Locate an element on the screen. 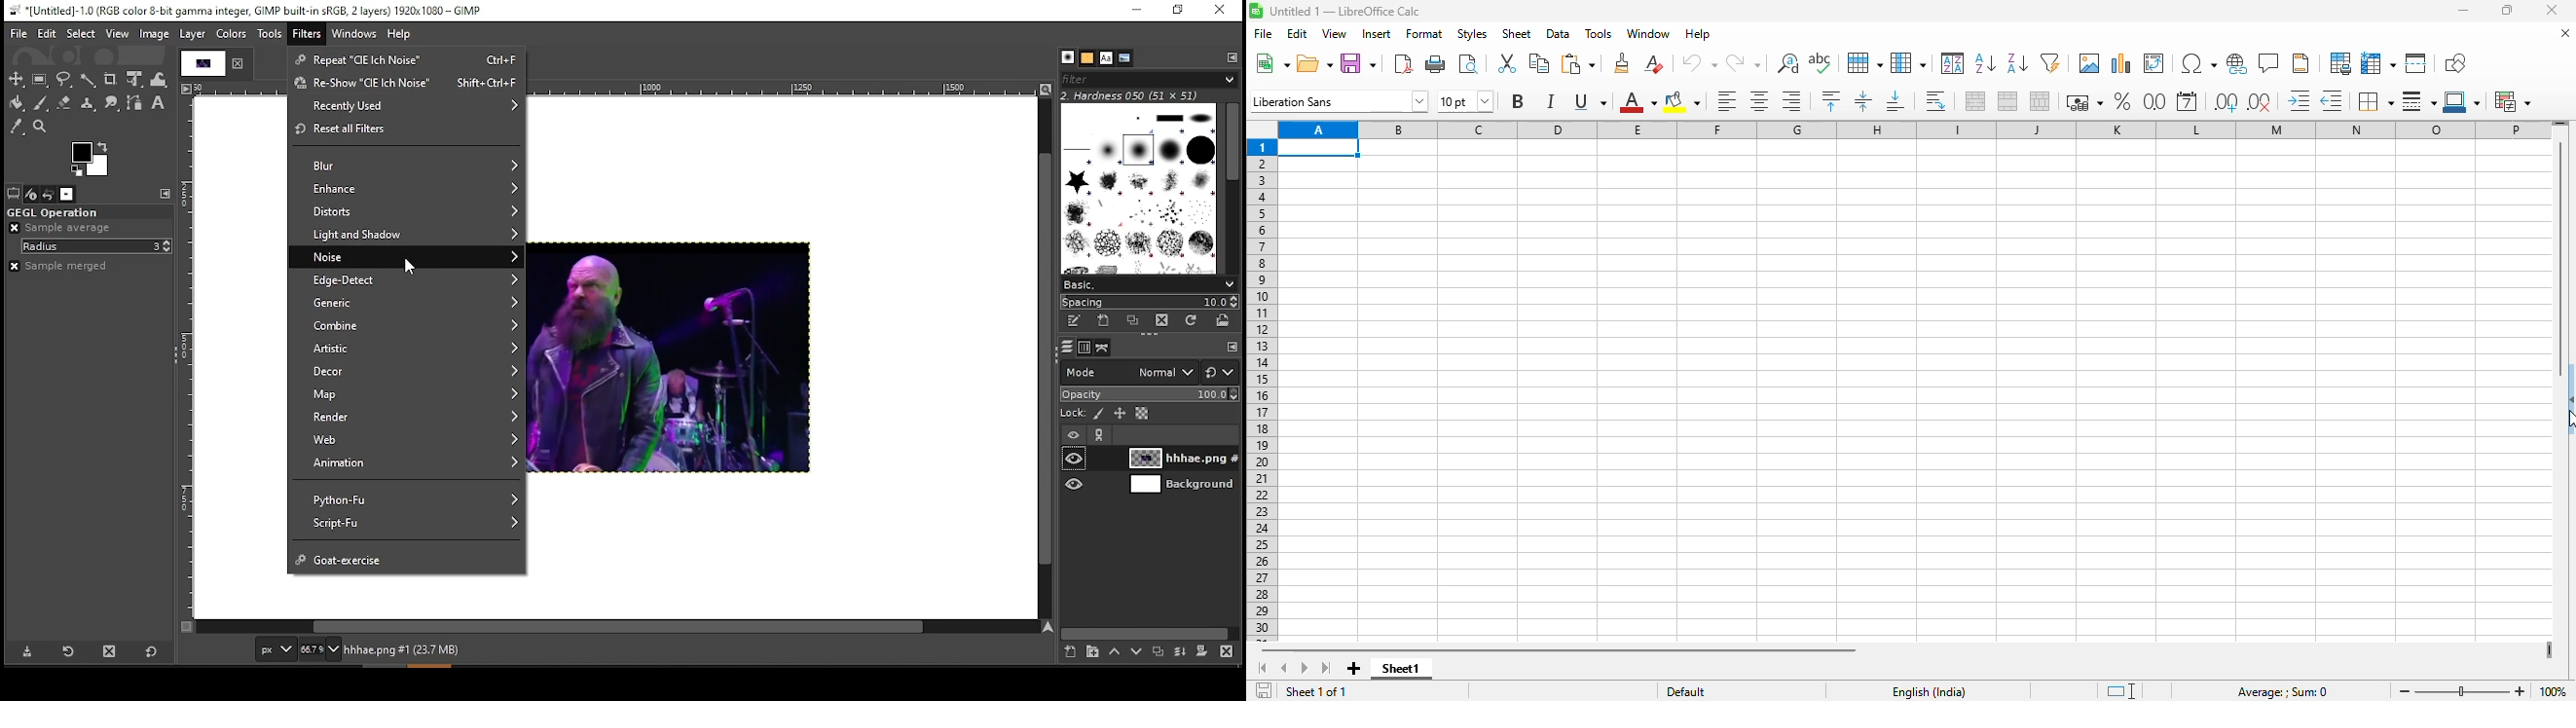 The image size is (2576, 728). paint bucket tool is located at coordinates (16, 102).